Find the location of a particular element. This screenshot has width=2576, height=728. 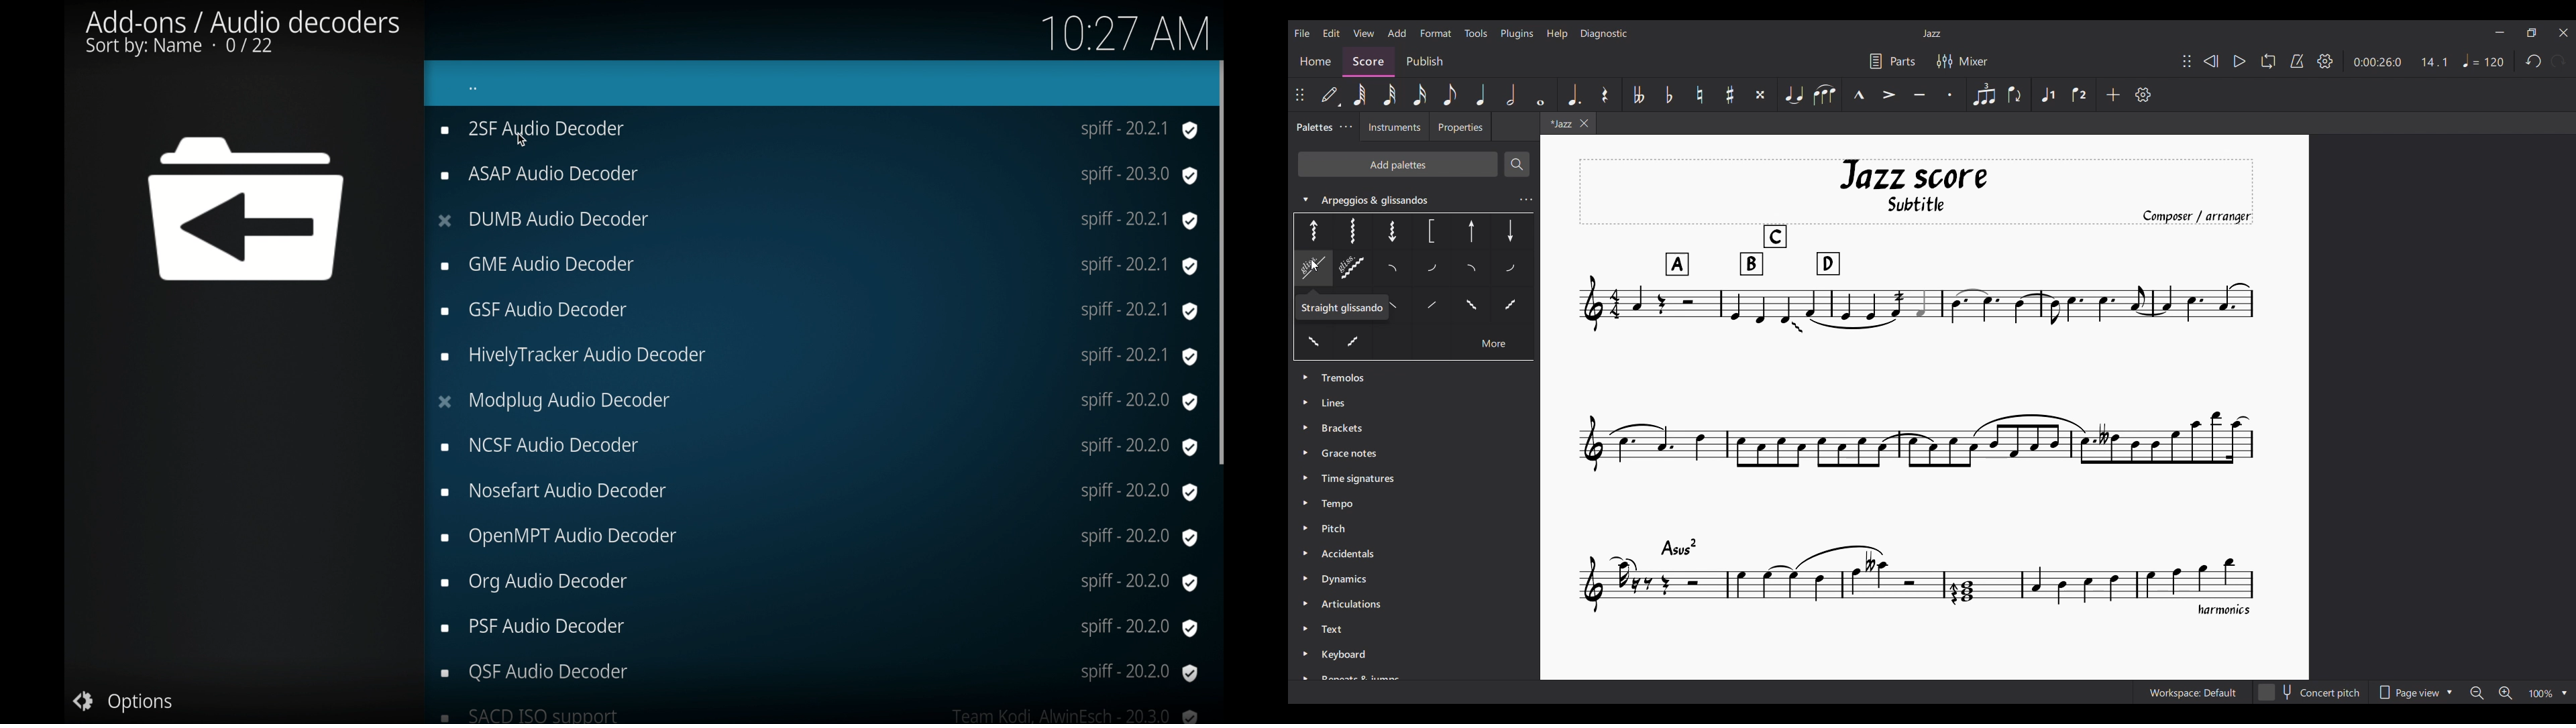

Concert pitch toggle is located at coordinates (2310, 692).